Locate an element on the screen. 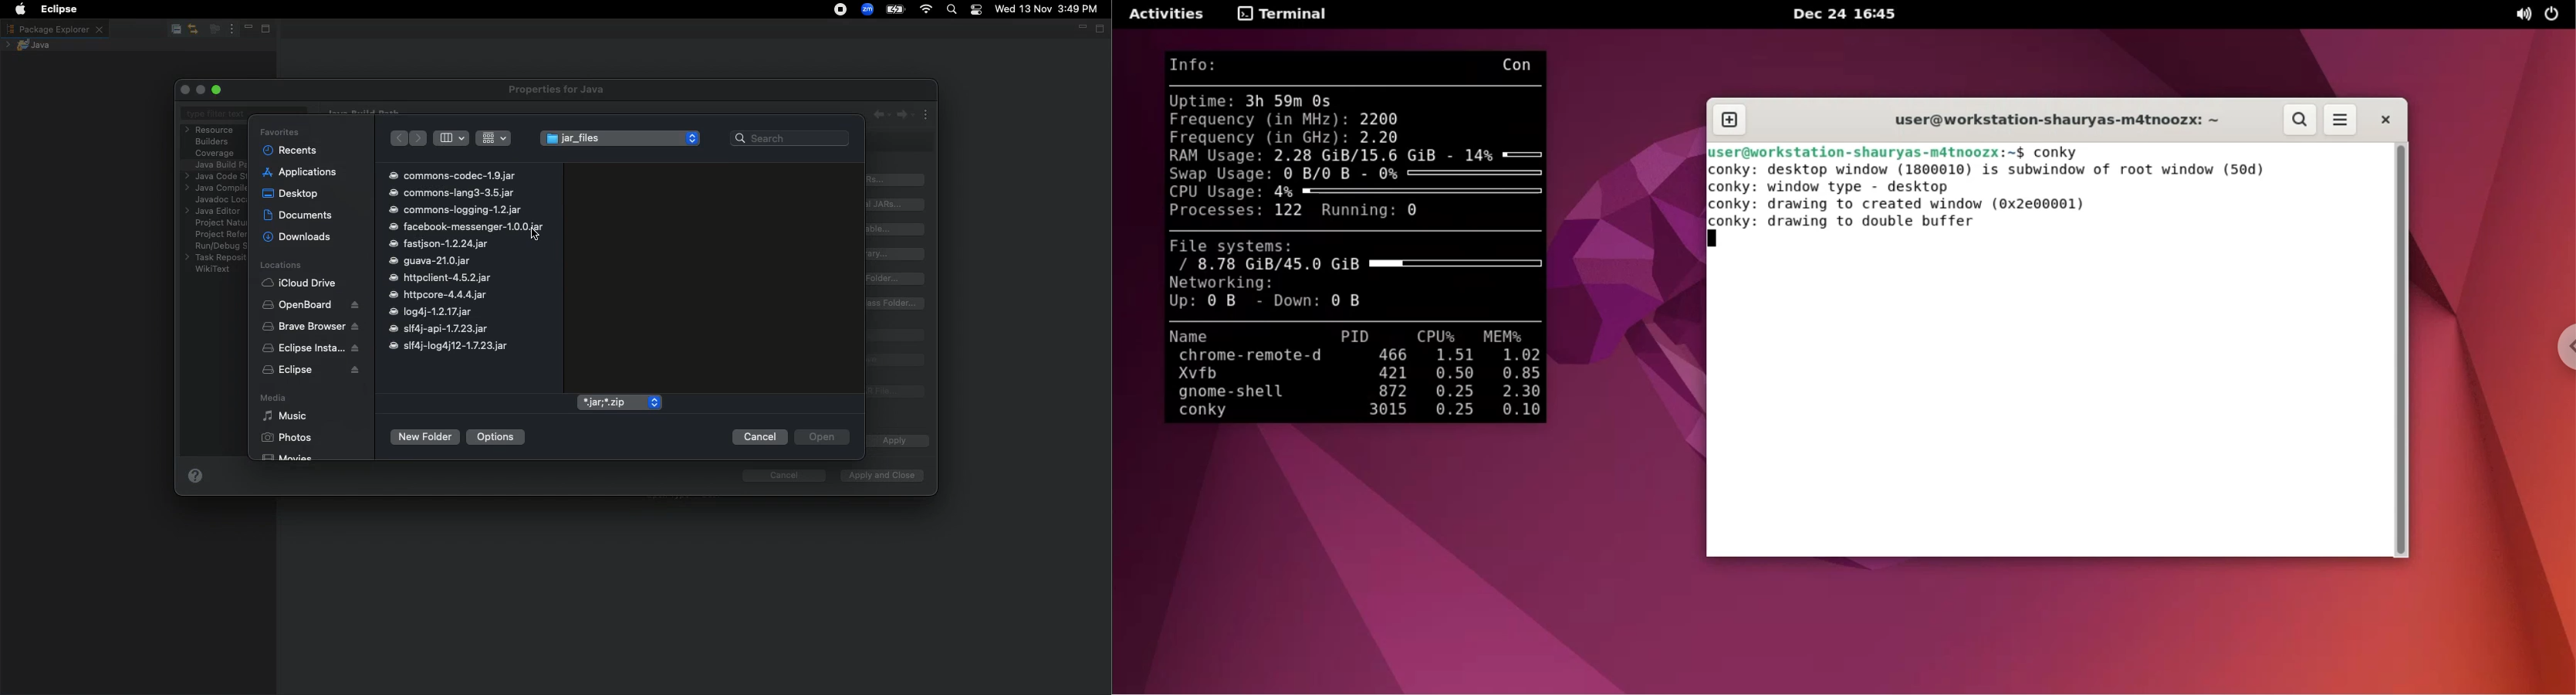  Java compiler is located at coordinates (215, 189).